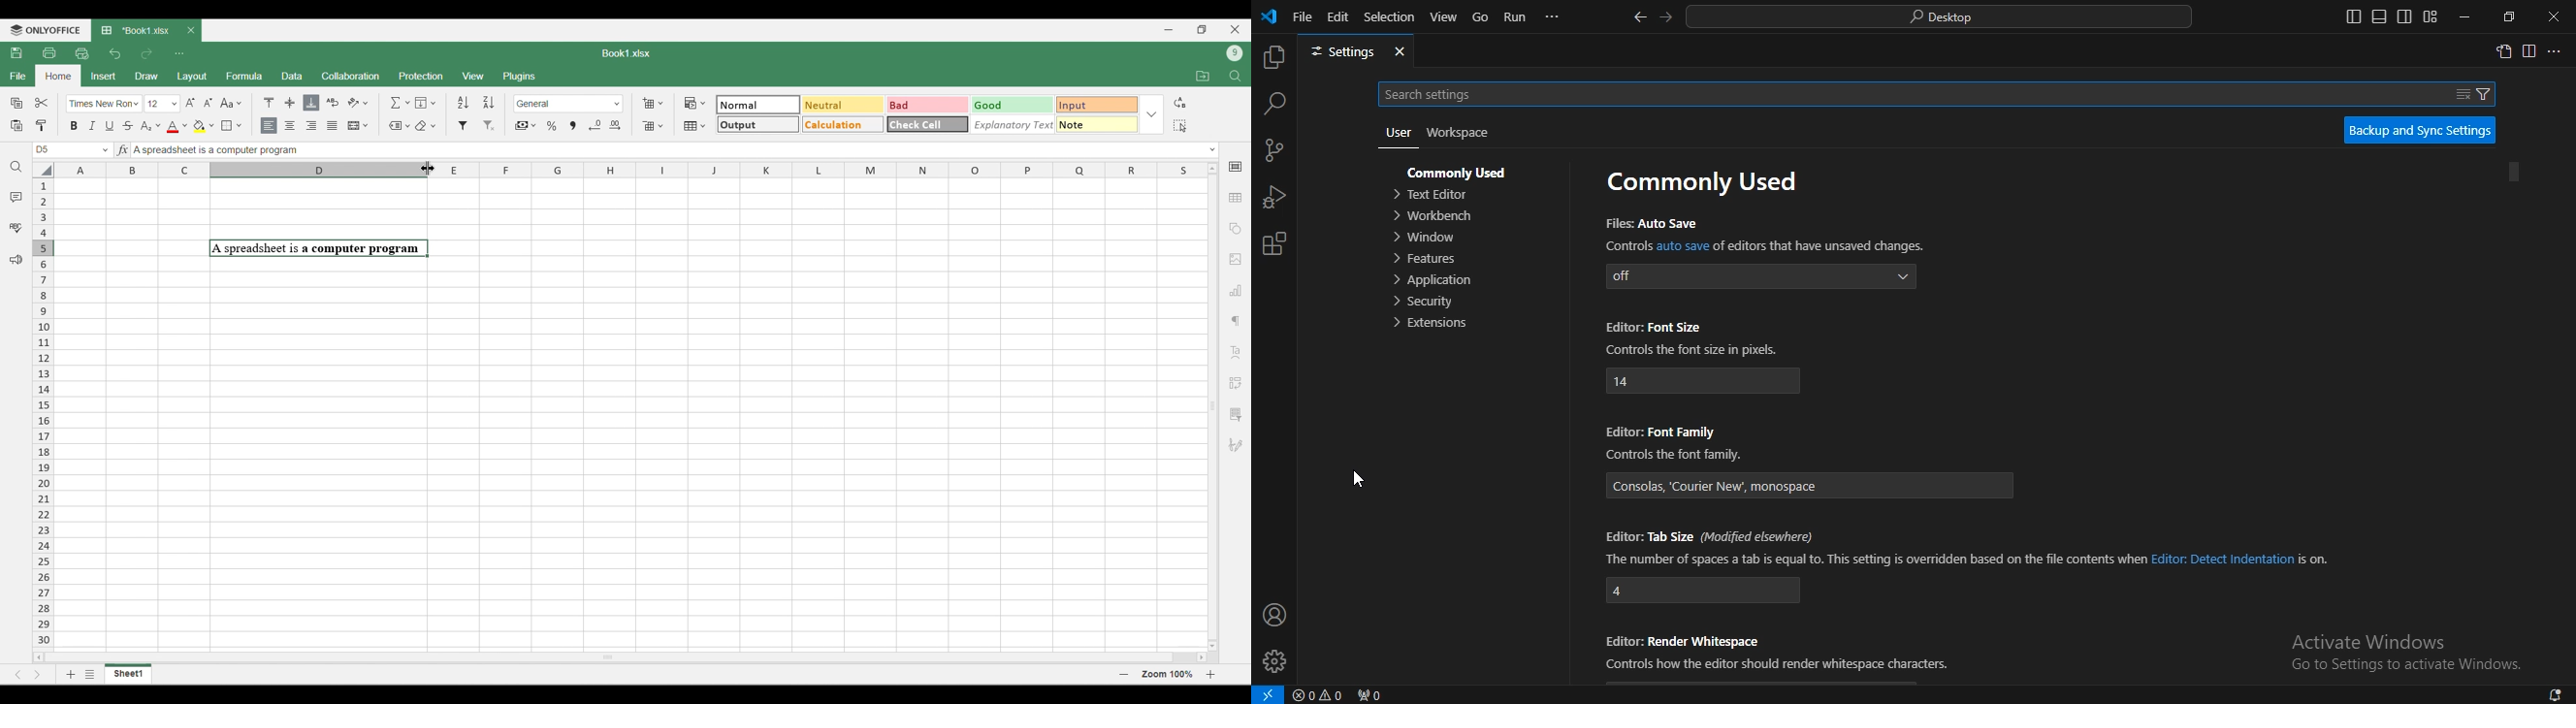 This screenshot has height=728, width=2576. Describe the element at coordinates (2555, 16) in the screenshot. I see `close` at that location.